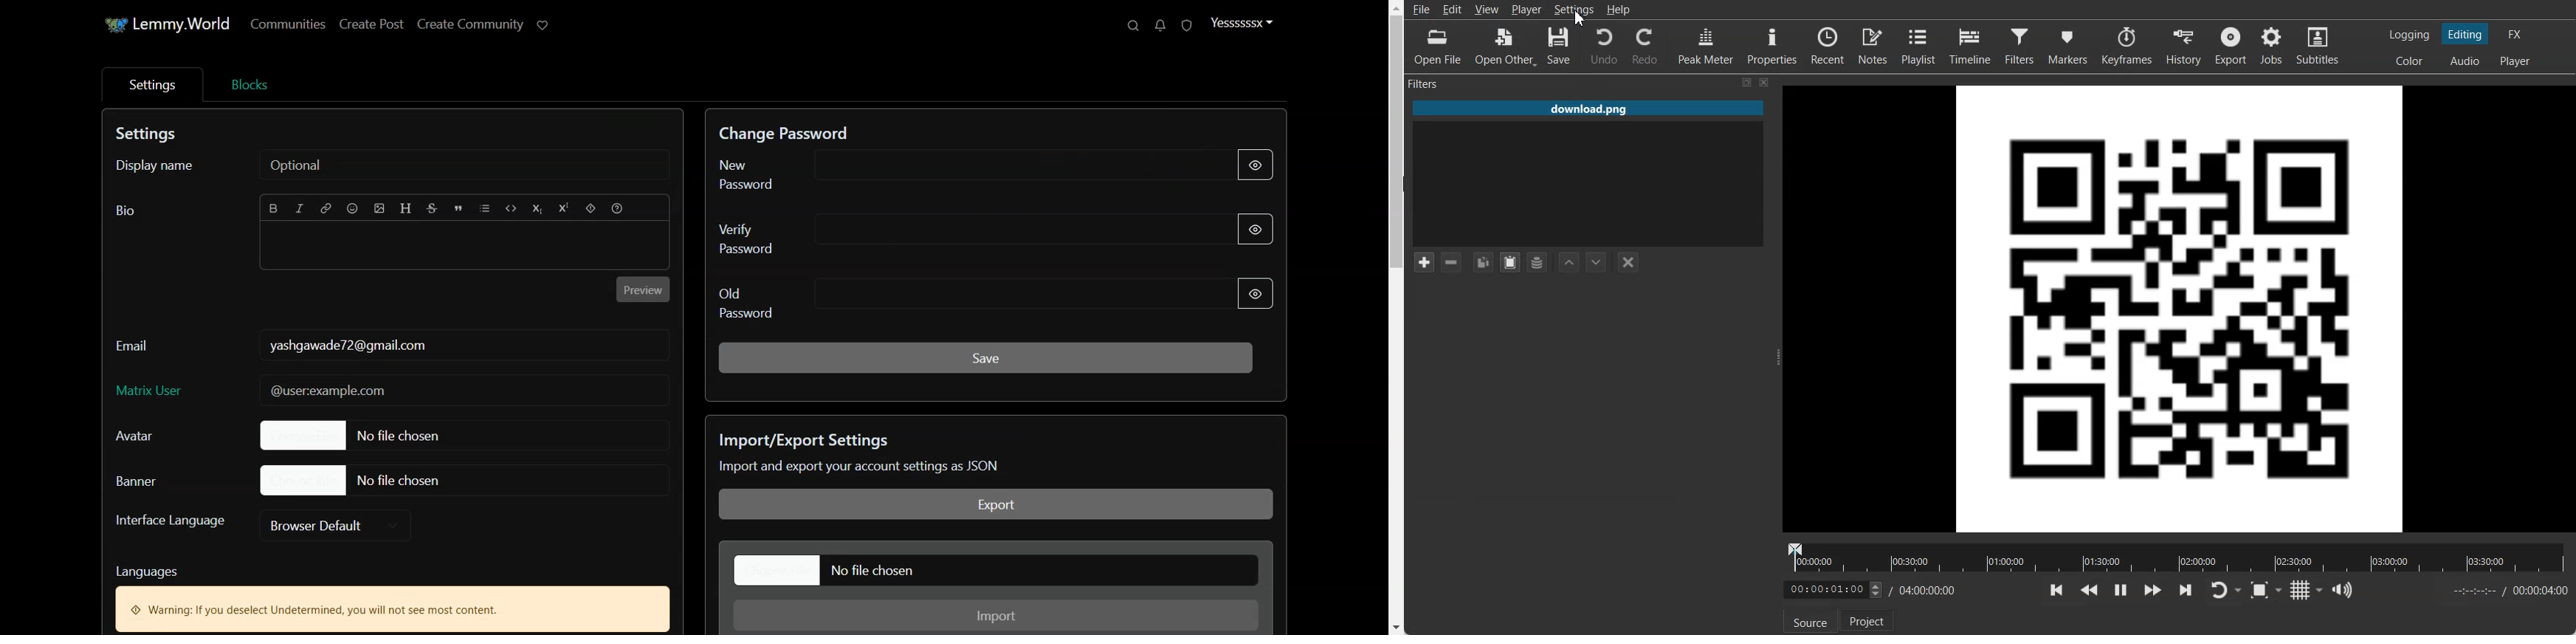 The image size is (2576, 644). What do you see at coordinates (1644, 45) in the screenshot?
I see `Redo` at bounding box center [1644, 45].